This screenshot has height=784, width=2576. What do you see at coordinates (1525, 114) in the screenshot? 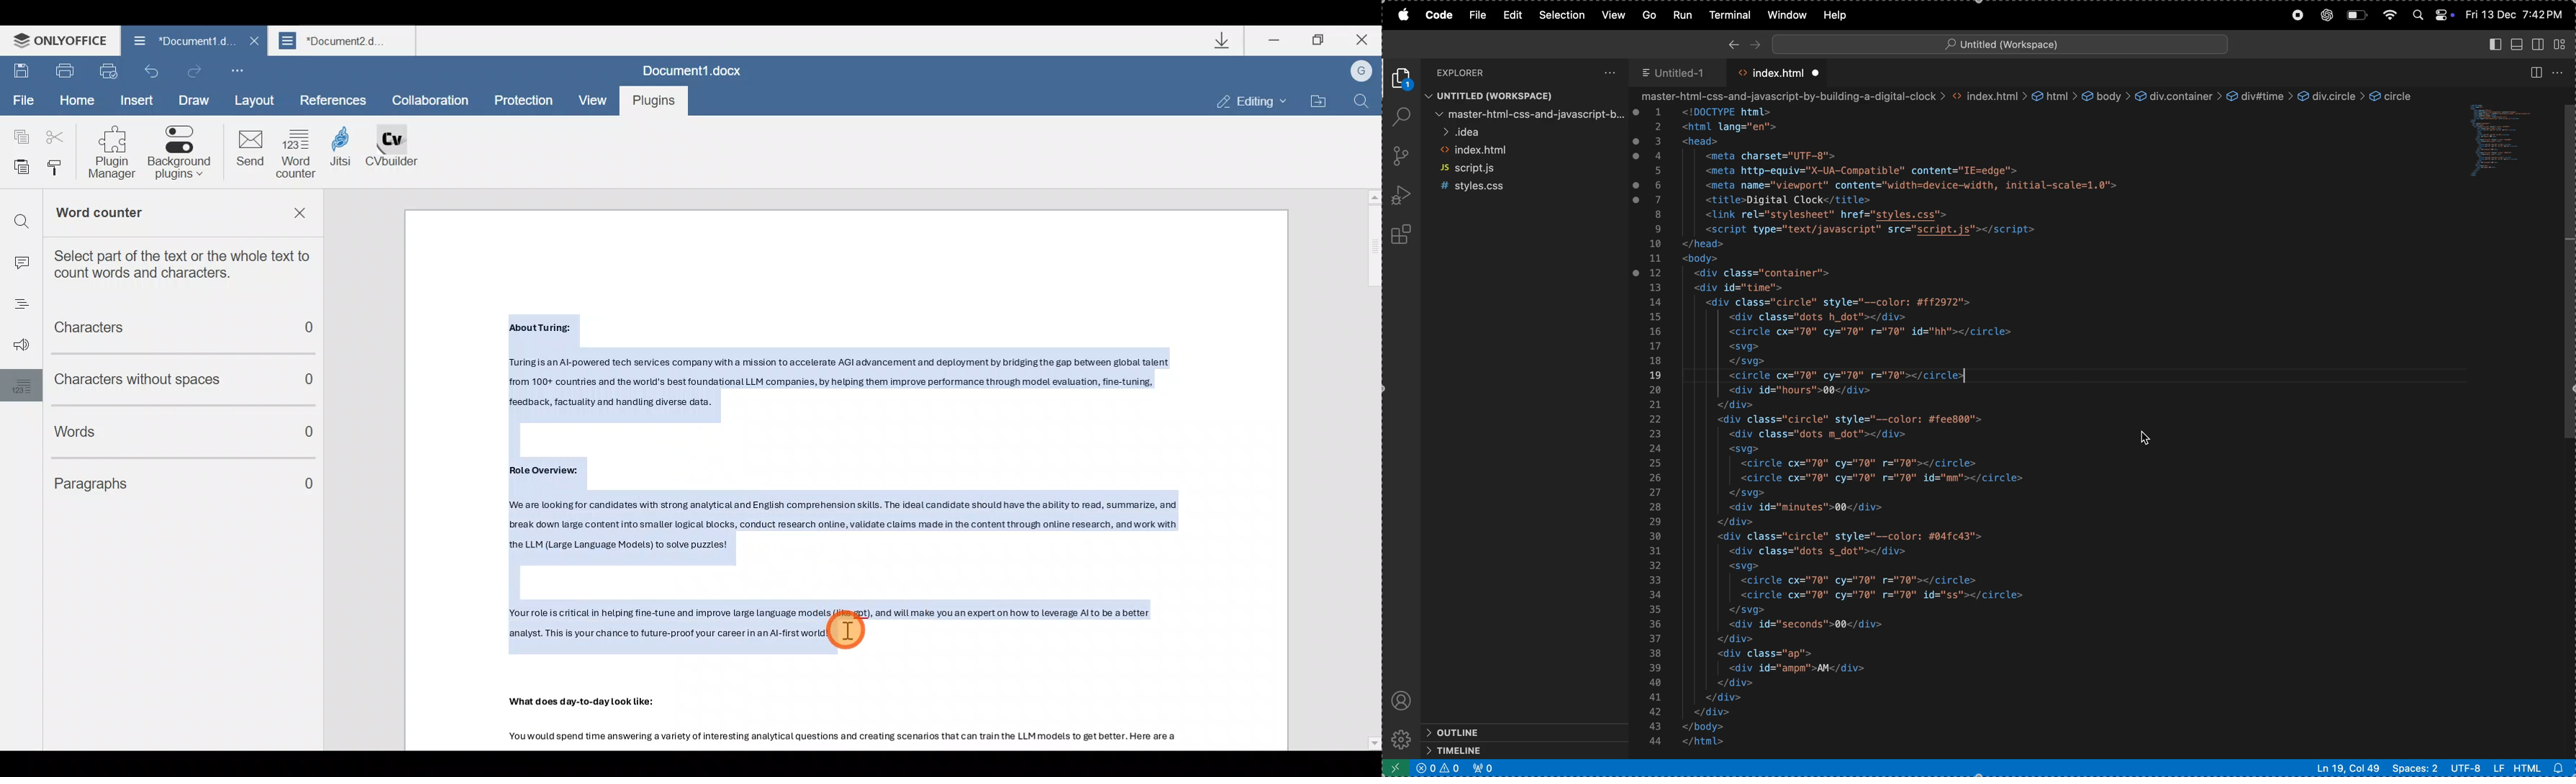
I see `master html css java script` at bounding box center [1525, 114].